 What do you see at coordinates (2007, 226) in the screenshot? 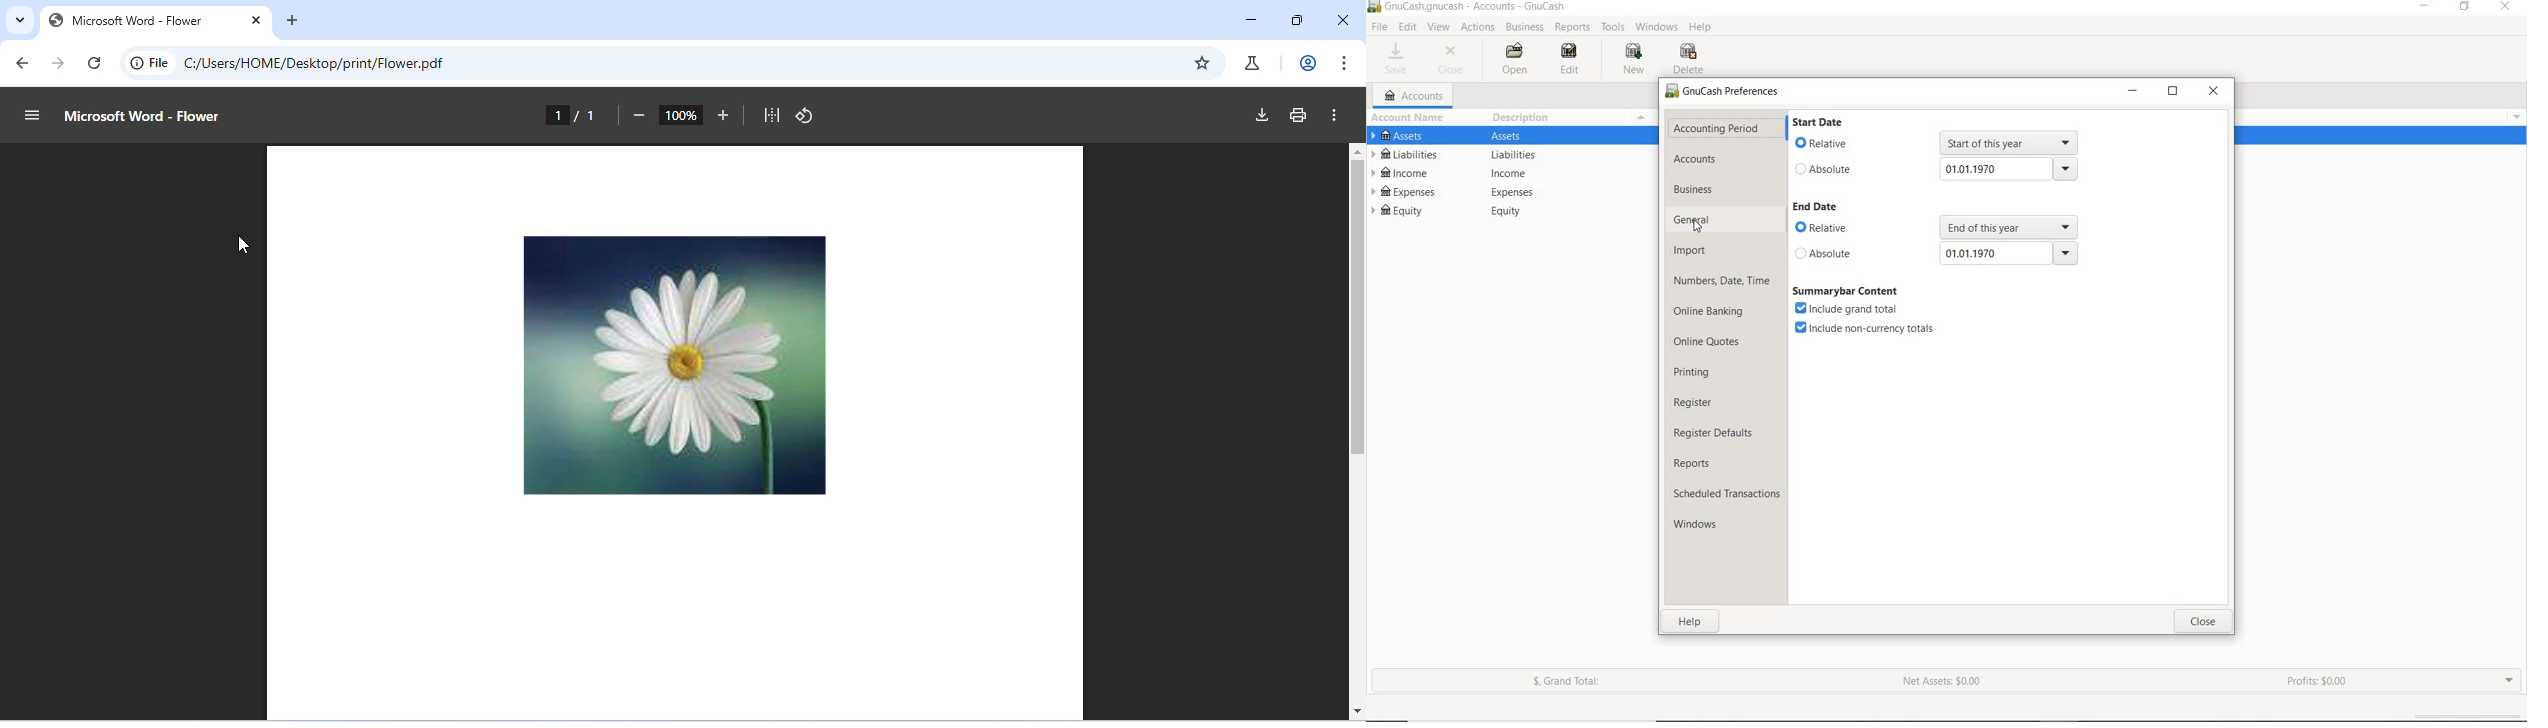
I see `End of this year` at bounding box center [2007, 226].